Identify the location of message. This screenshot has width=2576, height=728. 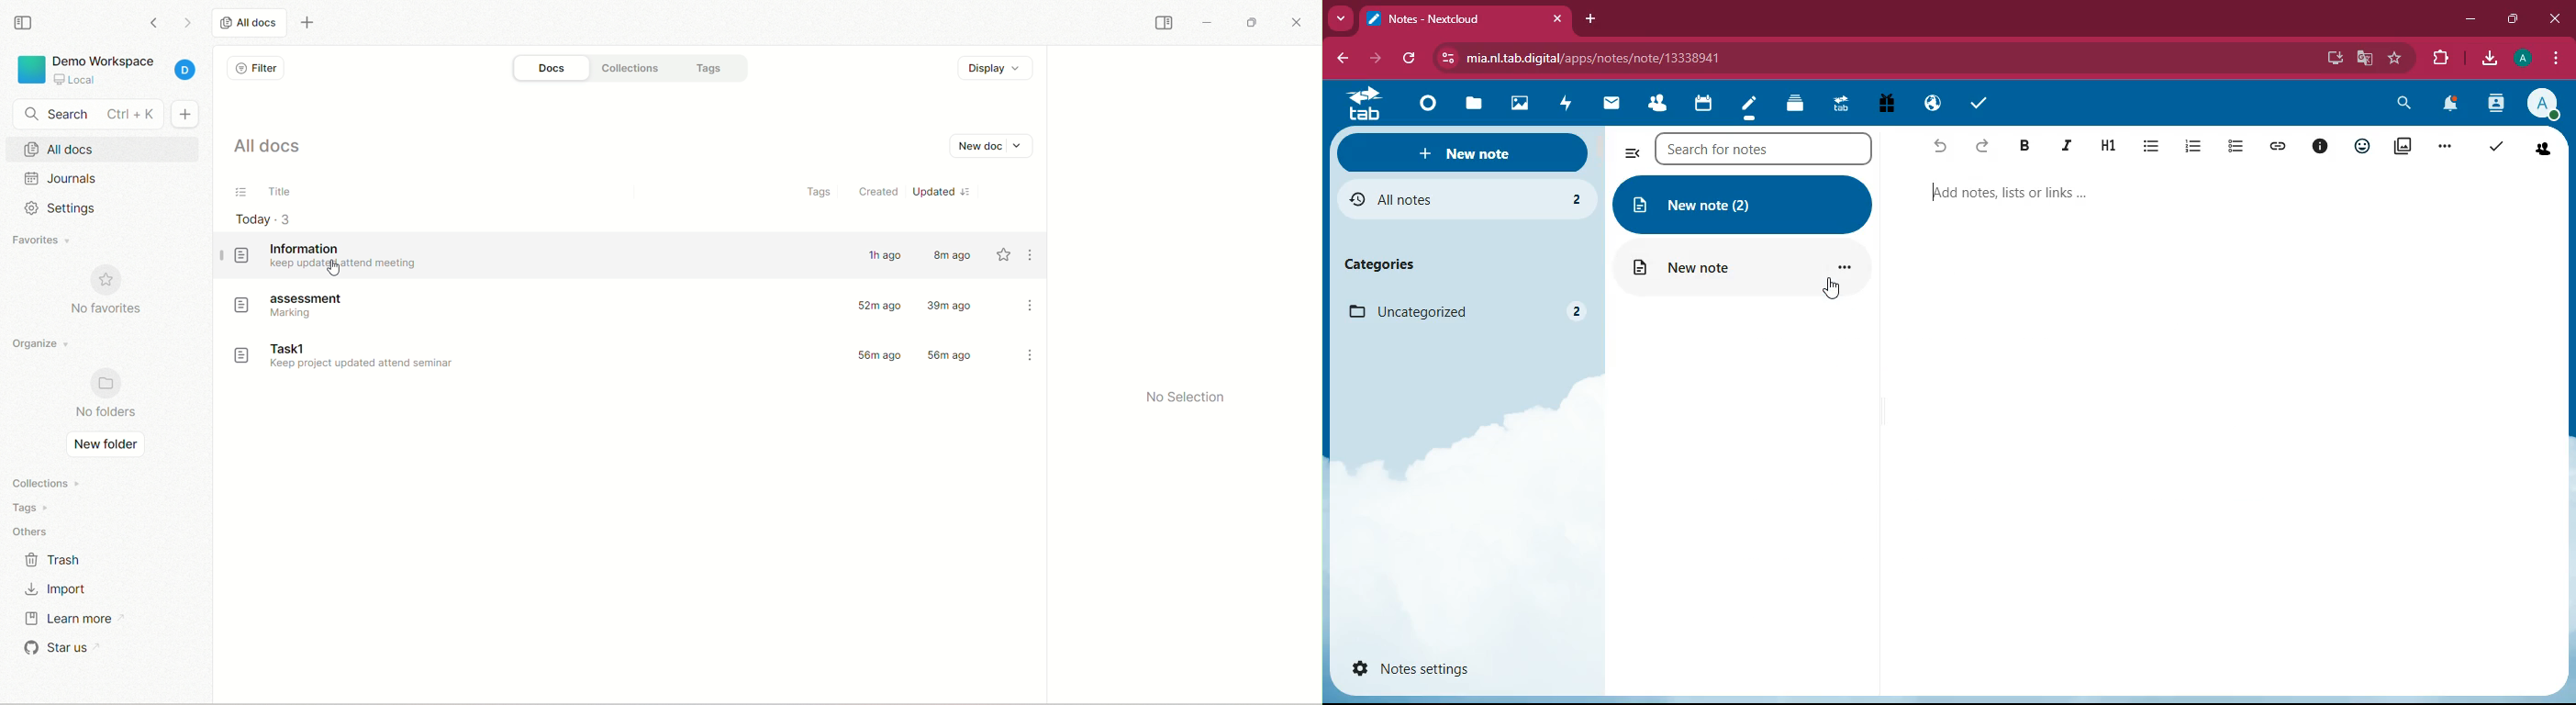
(1614, 102).